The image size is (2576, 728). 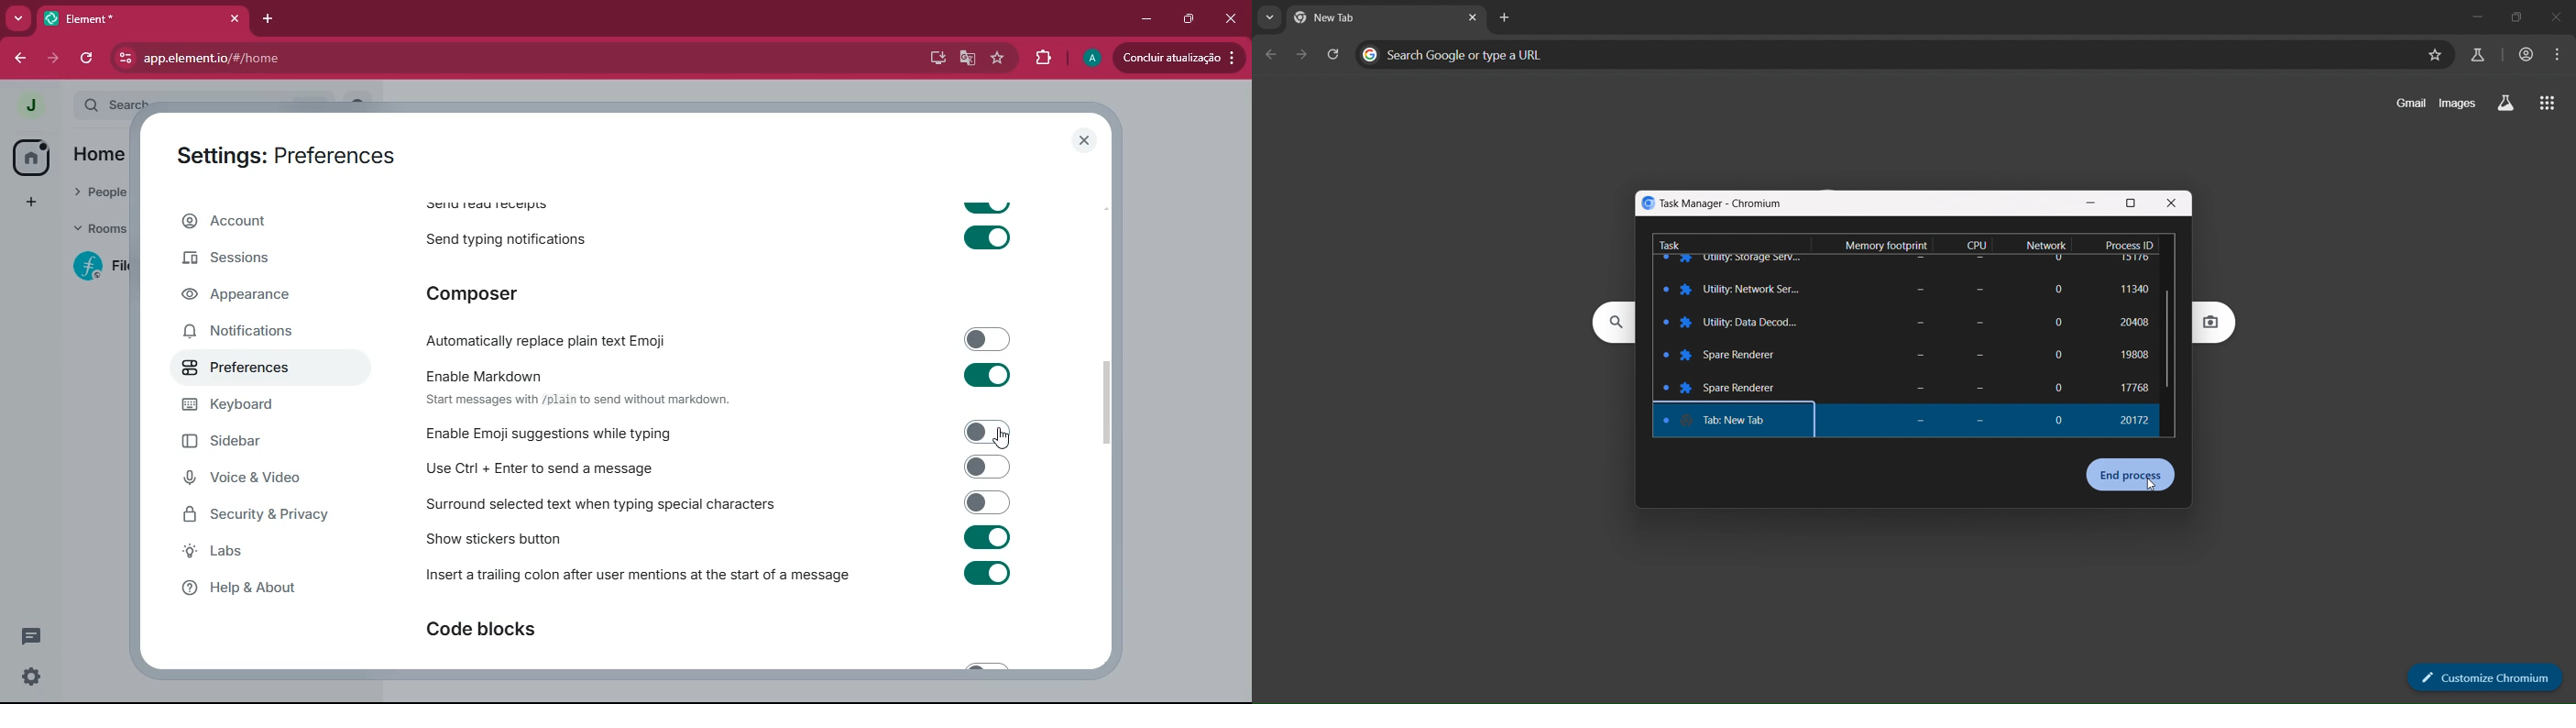 I want to click on show stickers, so click(x=742, y=539).